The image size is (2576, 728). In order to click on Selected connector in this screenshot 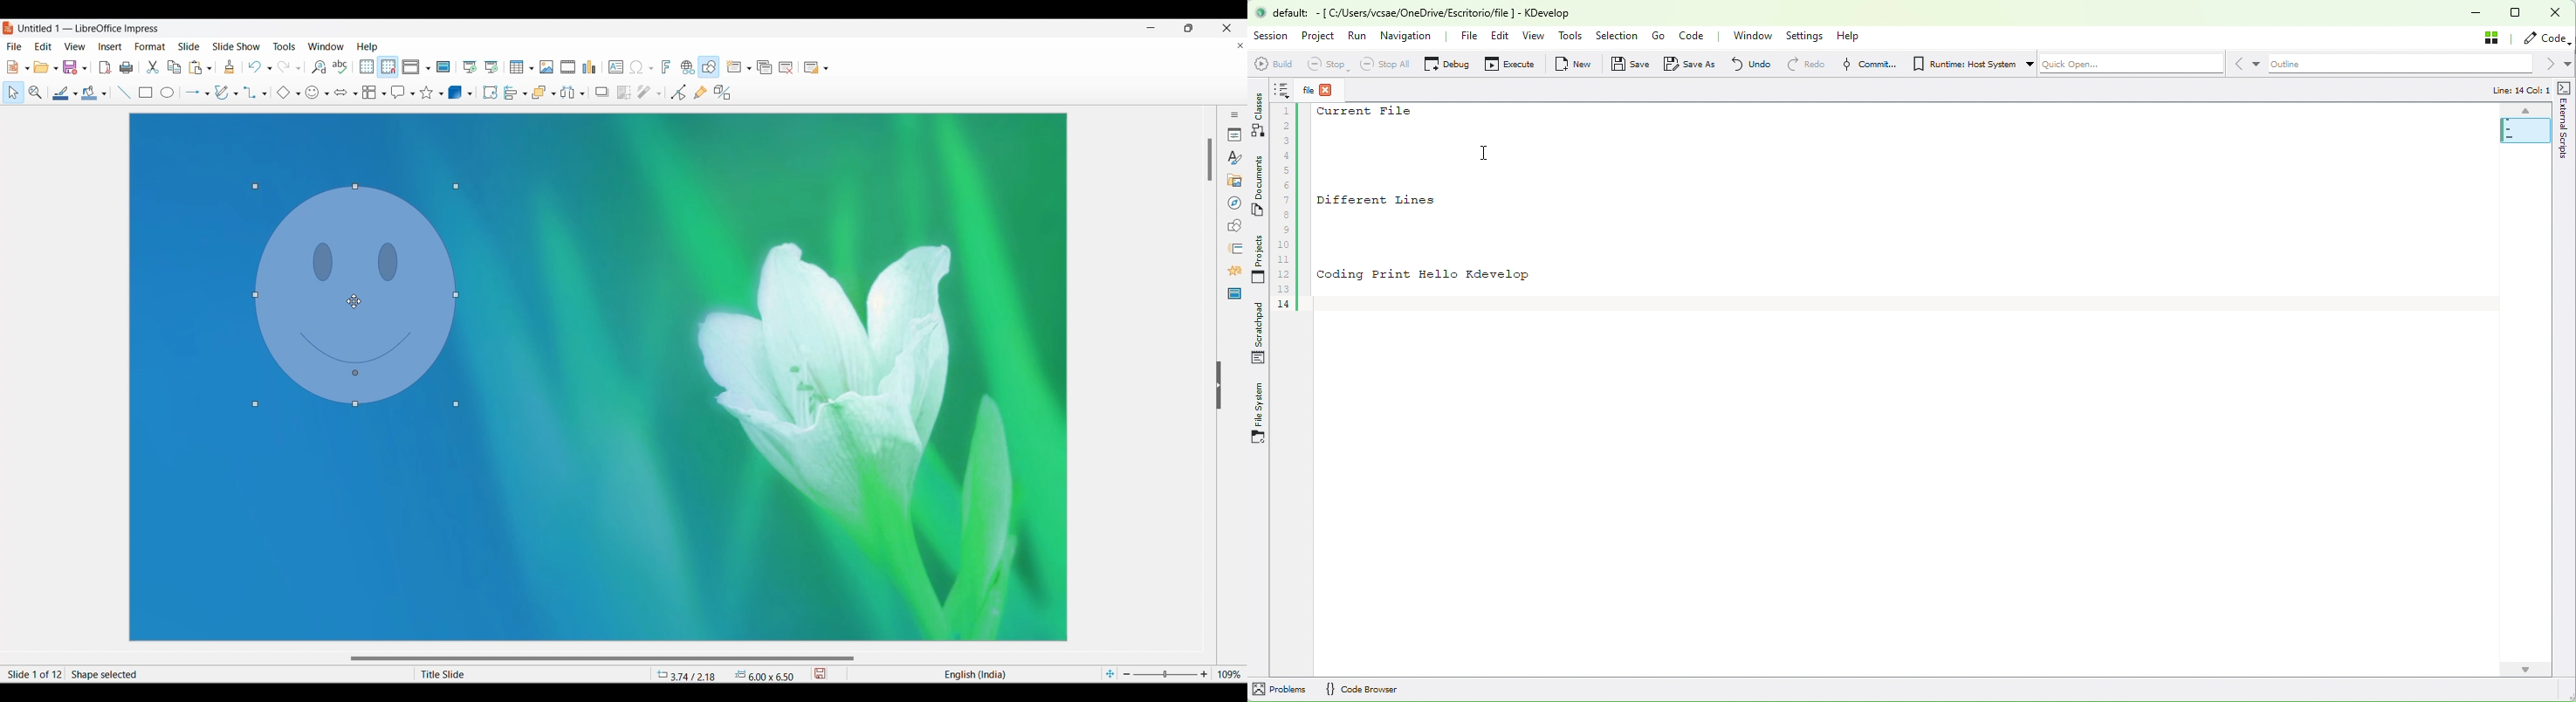, I will do `click(251, 92)`.